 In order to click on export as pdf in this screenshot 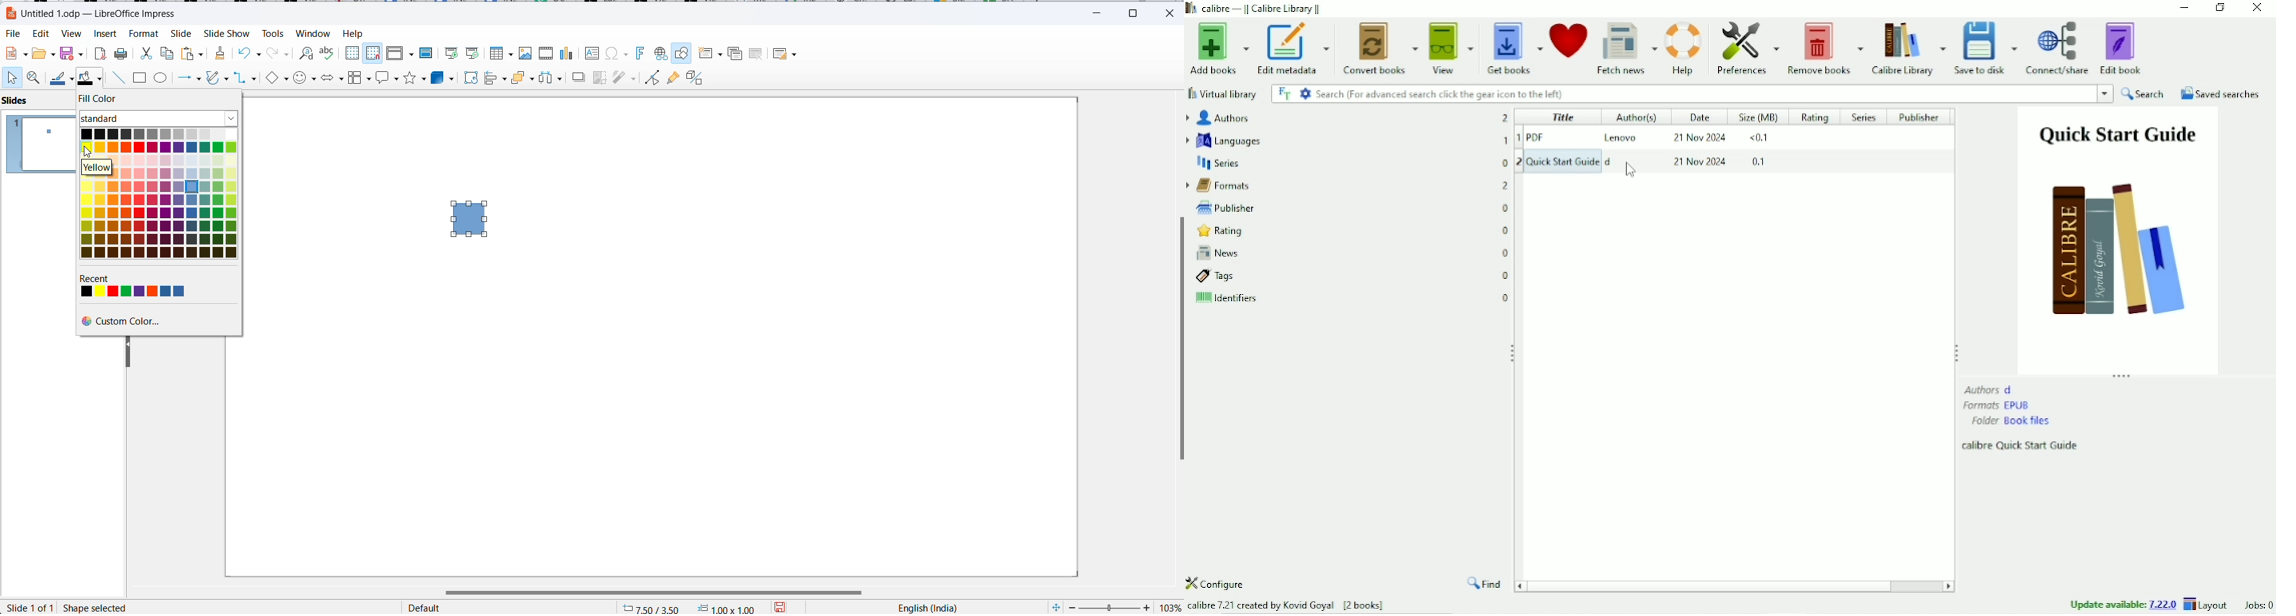, I will do `click(99, 54)`.